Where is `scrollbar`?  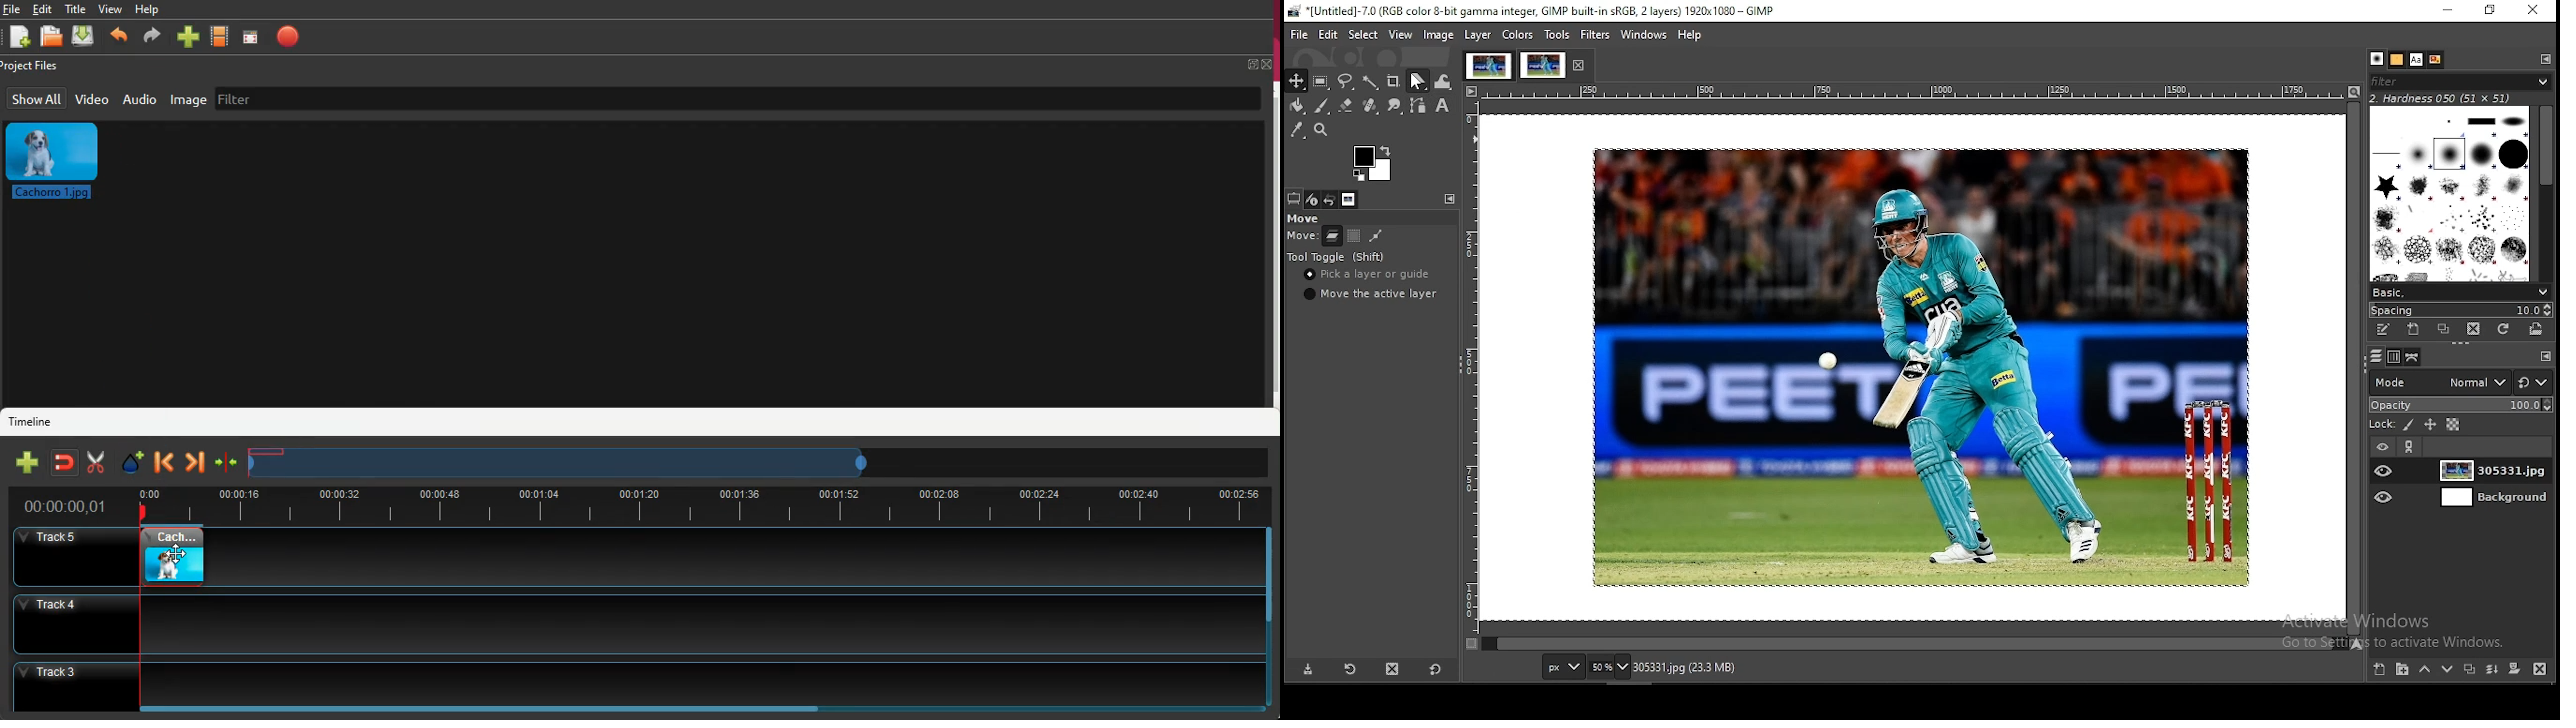
scrollbar is located at coordinates (698, 707).